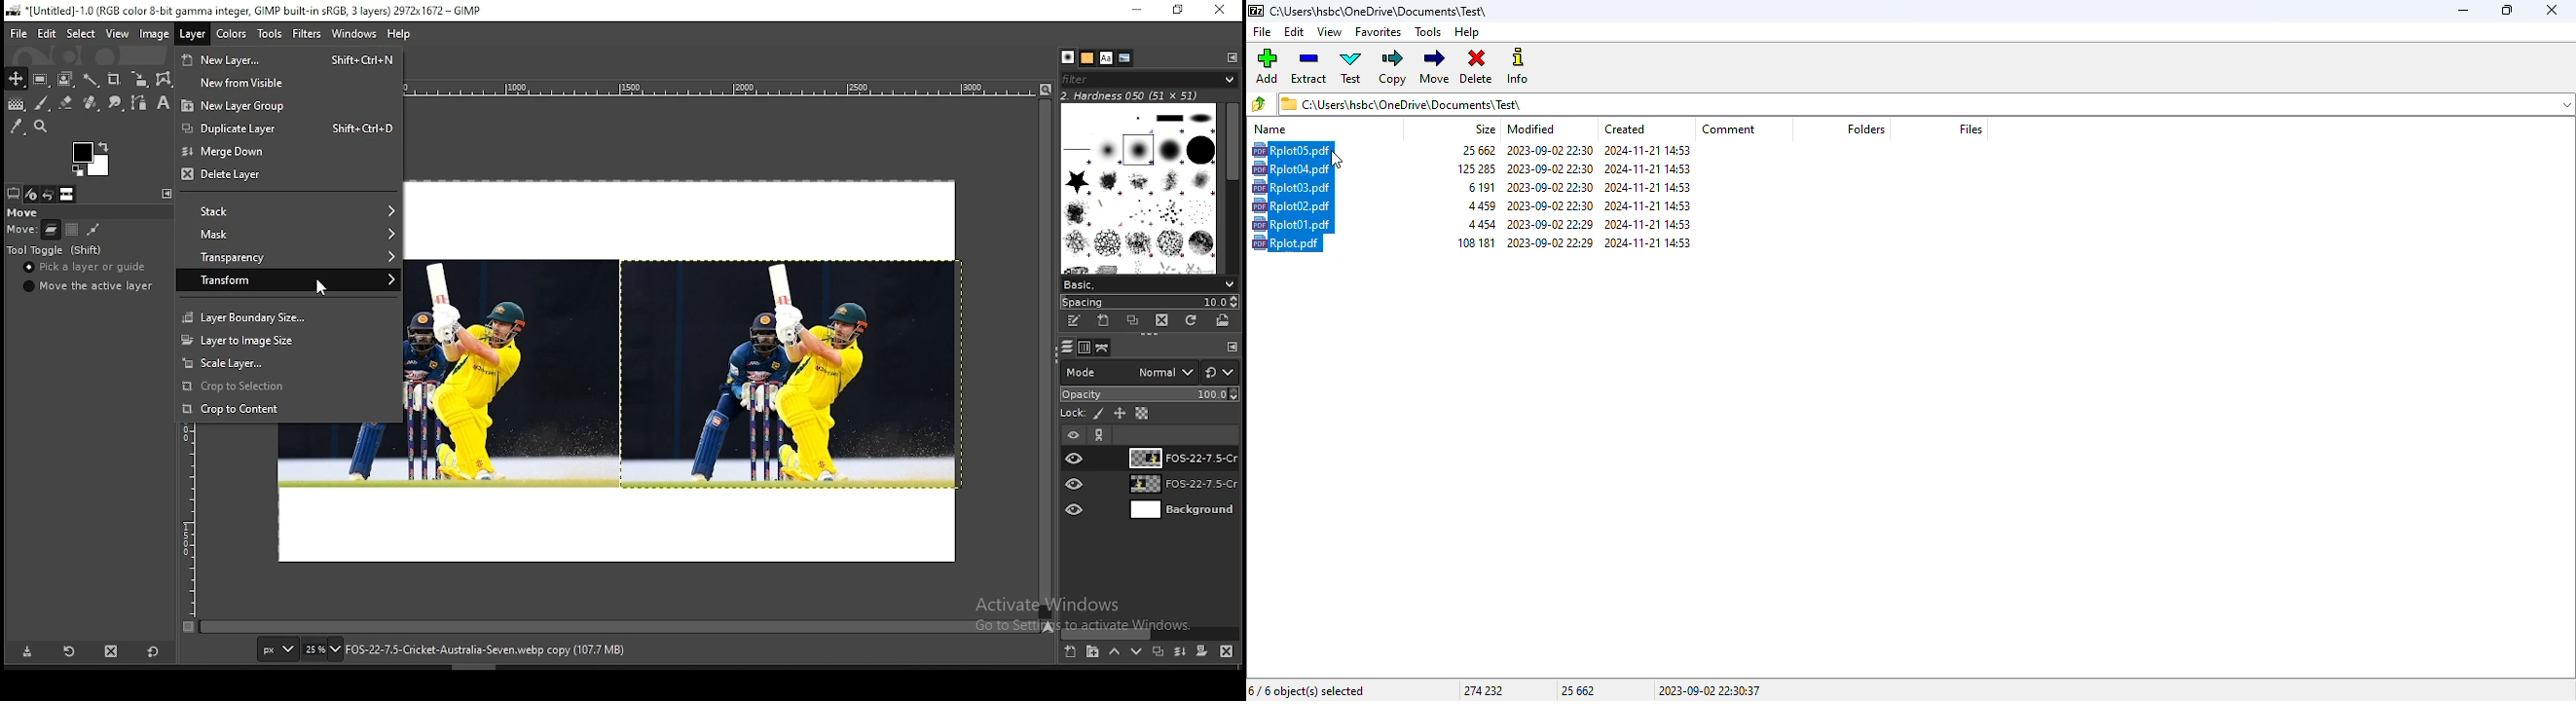 The width and height of the screenshot is (2576, 728). What do you see at coordinates (1133, 320) in the screenshot?
I see `duplicate brush` at bounding box center [1133, 320].